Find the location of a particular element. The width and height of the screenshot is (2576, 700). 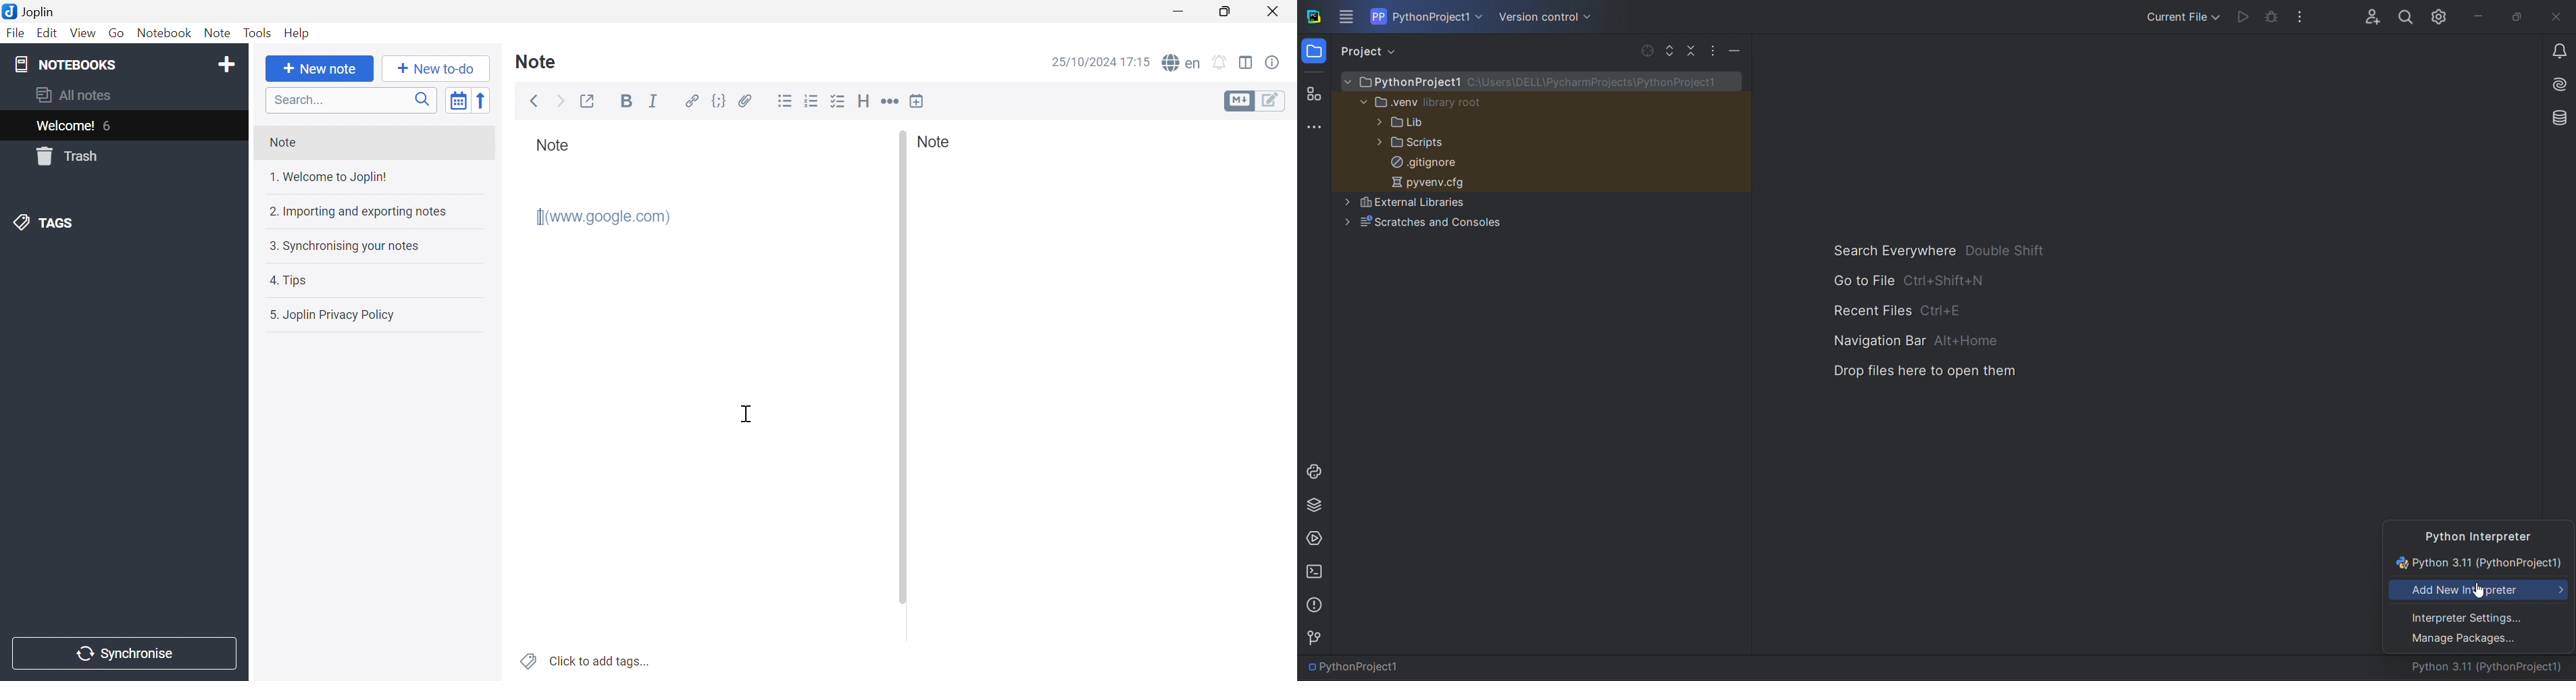

File is located at coordinates (15, 34).